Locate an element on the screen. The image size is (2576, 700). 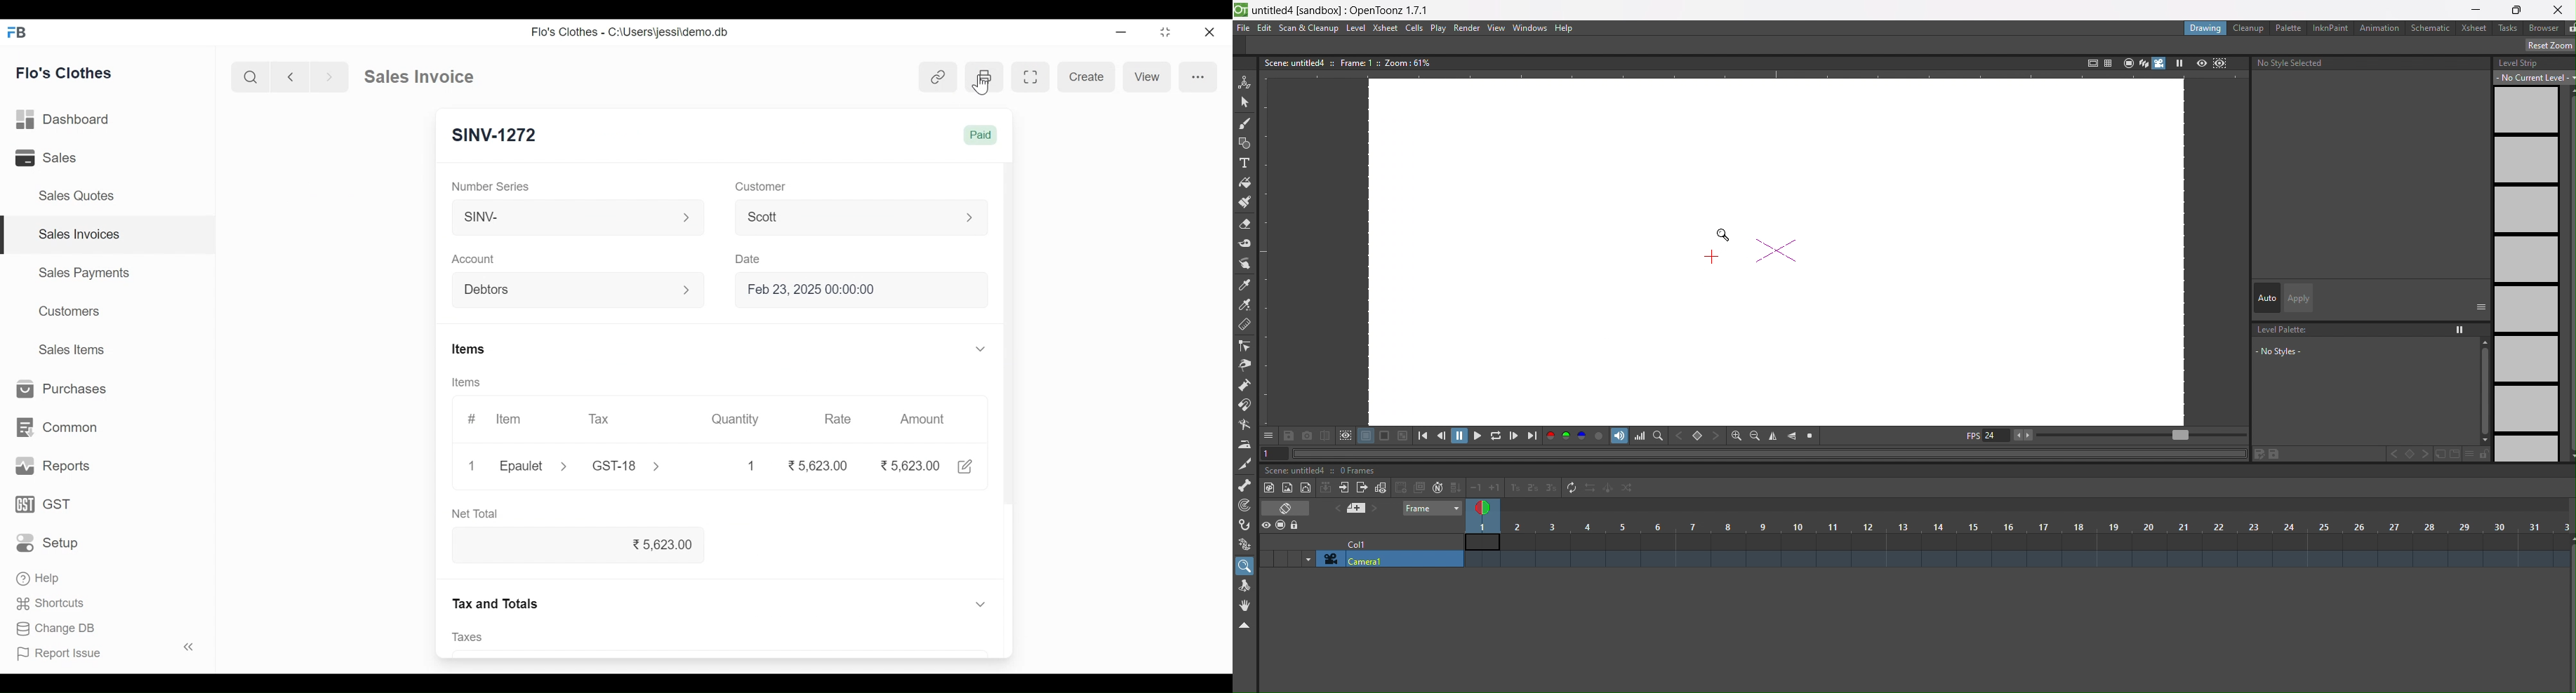
Search is located at coordinates (252, 76).